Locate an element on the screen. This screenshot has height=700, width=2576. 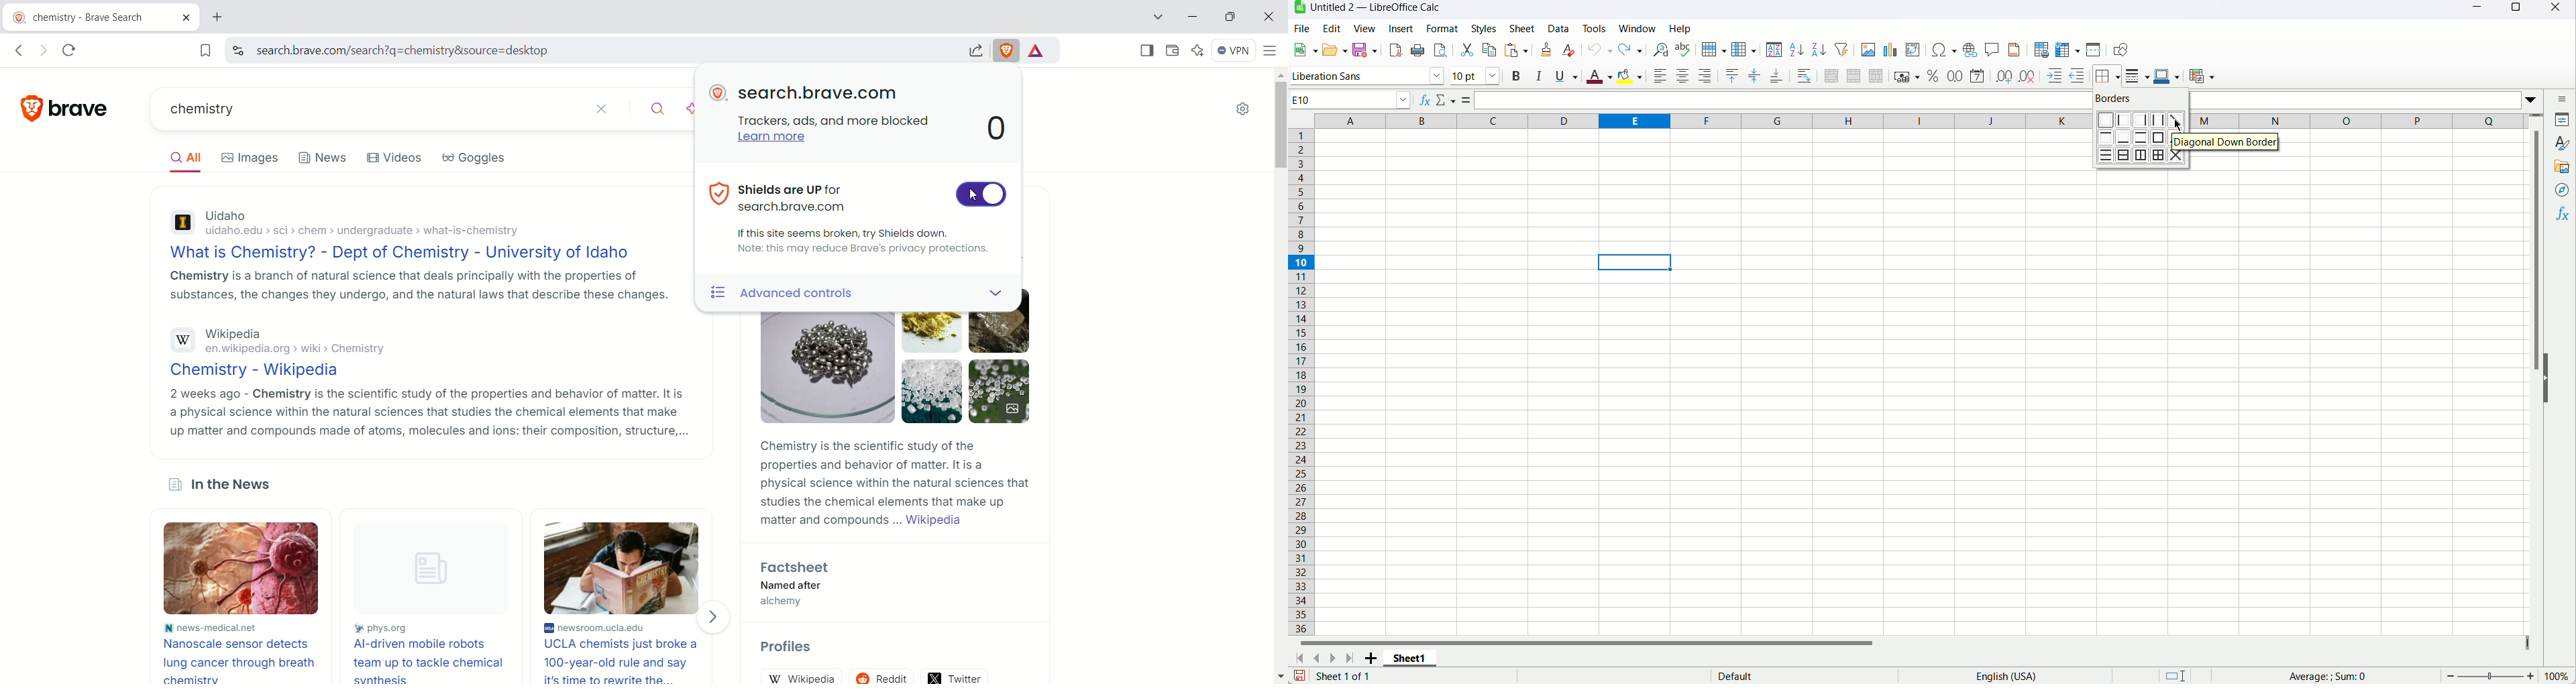
search.brave.com/search?q=chemistry&source=desktop is located at coordinates (597, 52).